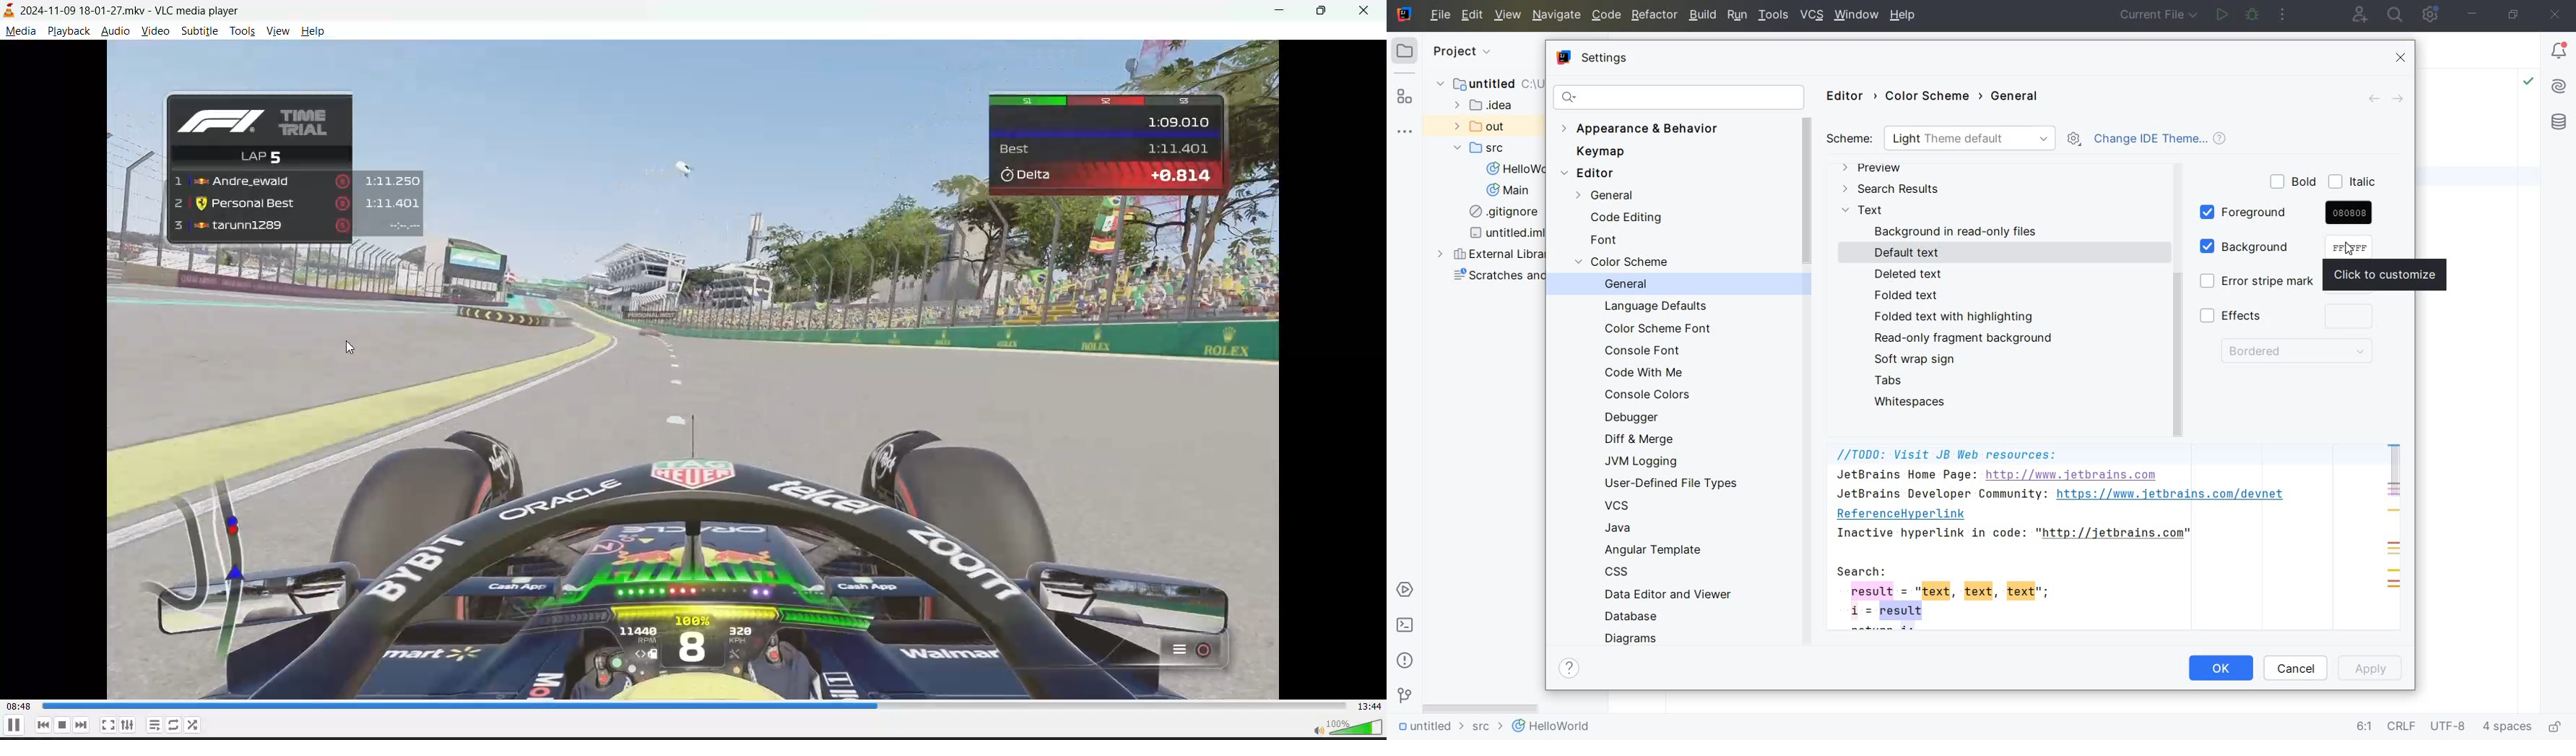 This screenshot has height=756, width=2576. Describe the element at coordinates (1635, 285) in the screenshot. I see `GENERAL` at that location.